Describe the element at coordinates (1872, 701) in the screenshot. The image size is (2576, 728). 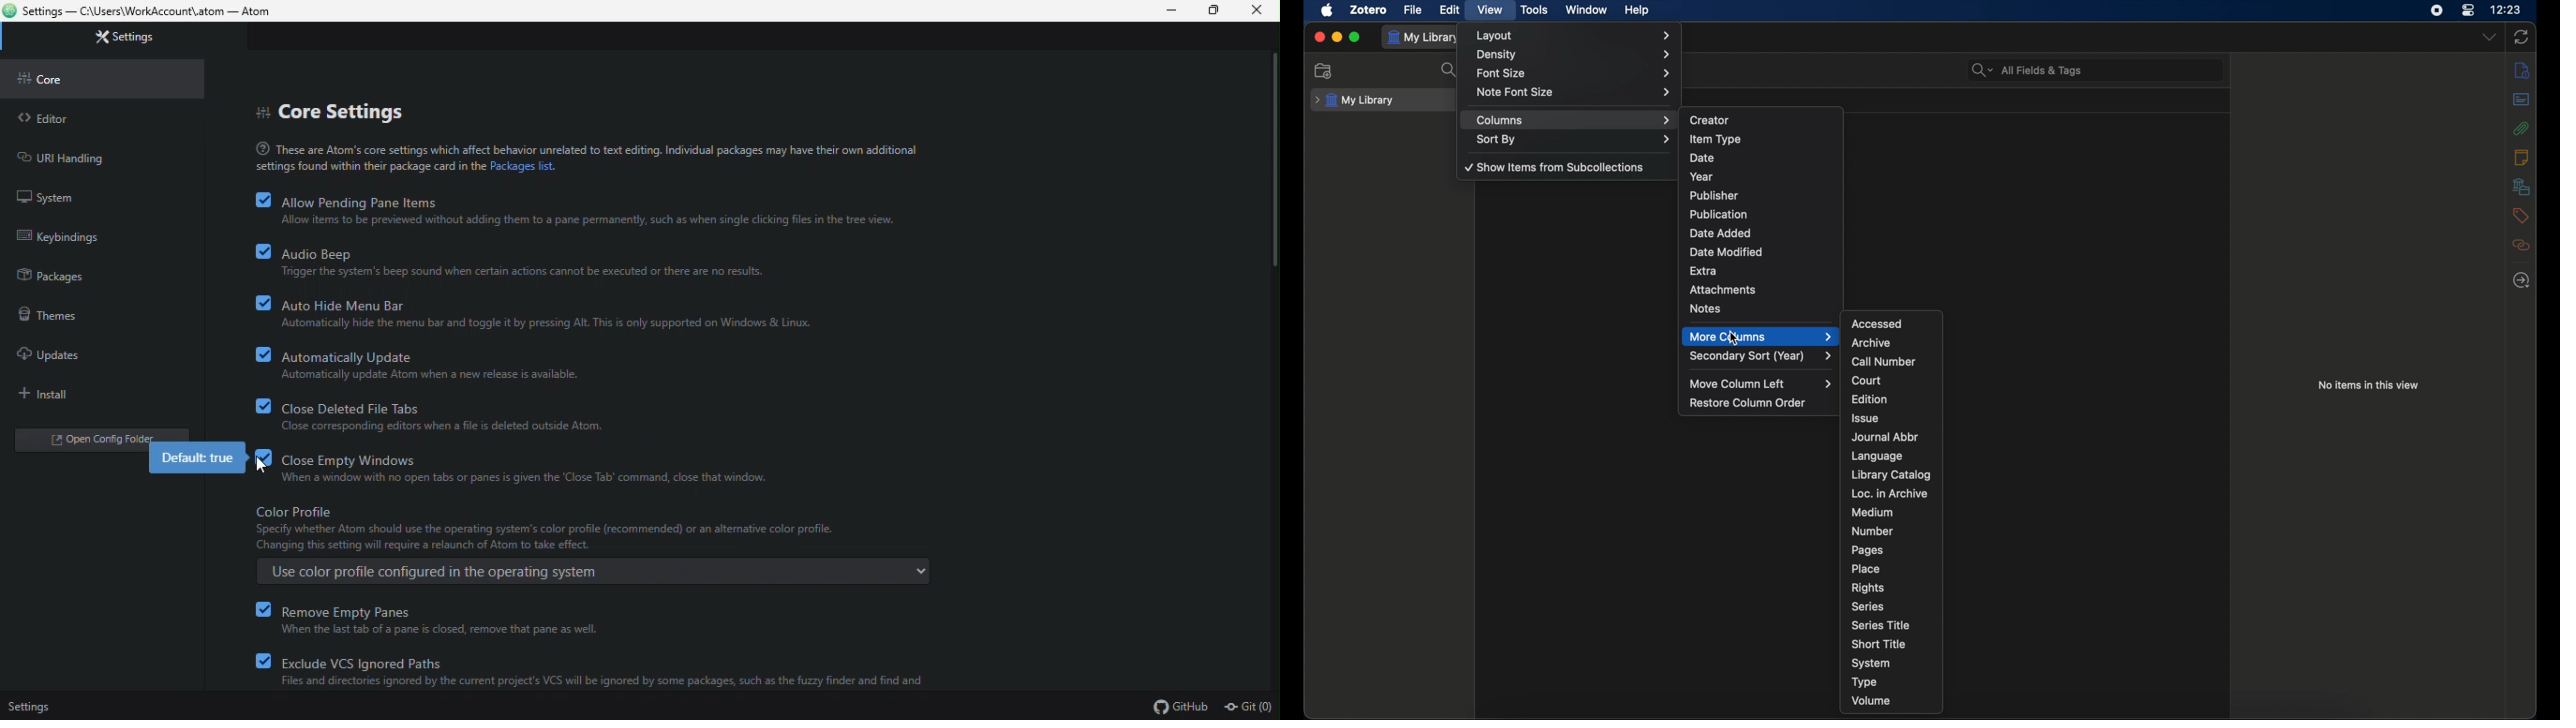
I see `volume` at that location.